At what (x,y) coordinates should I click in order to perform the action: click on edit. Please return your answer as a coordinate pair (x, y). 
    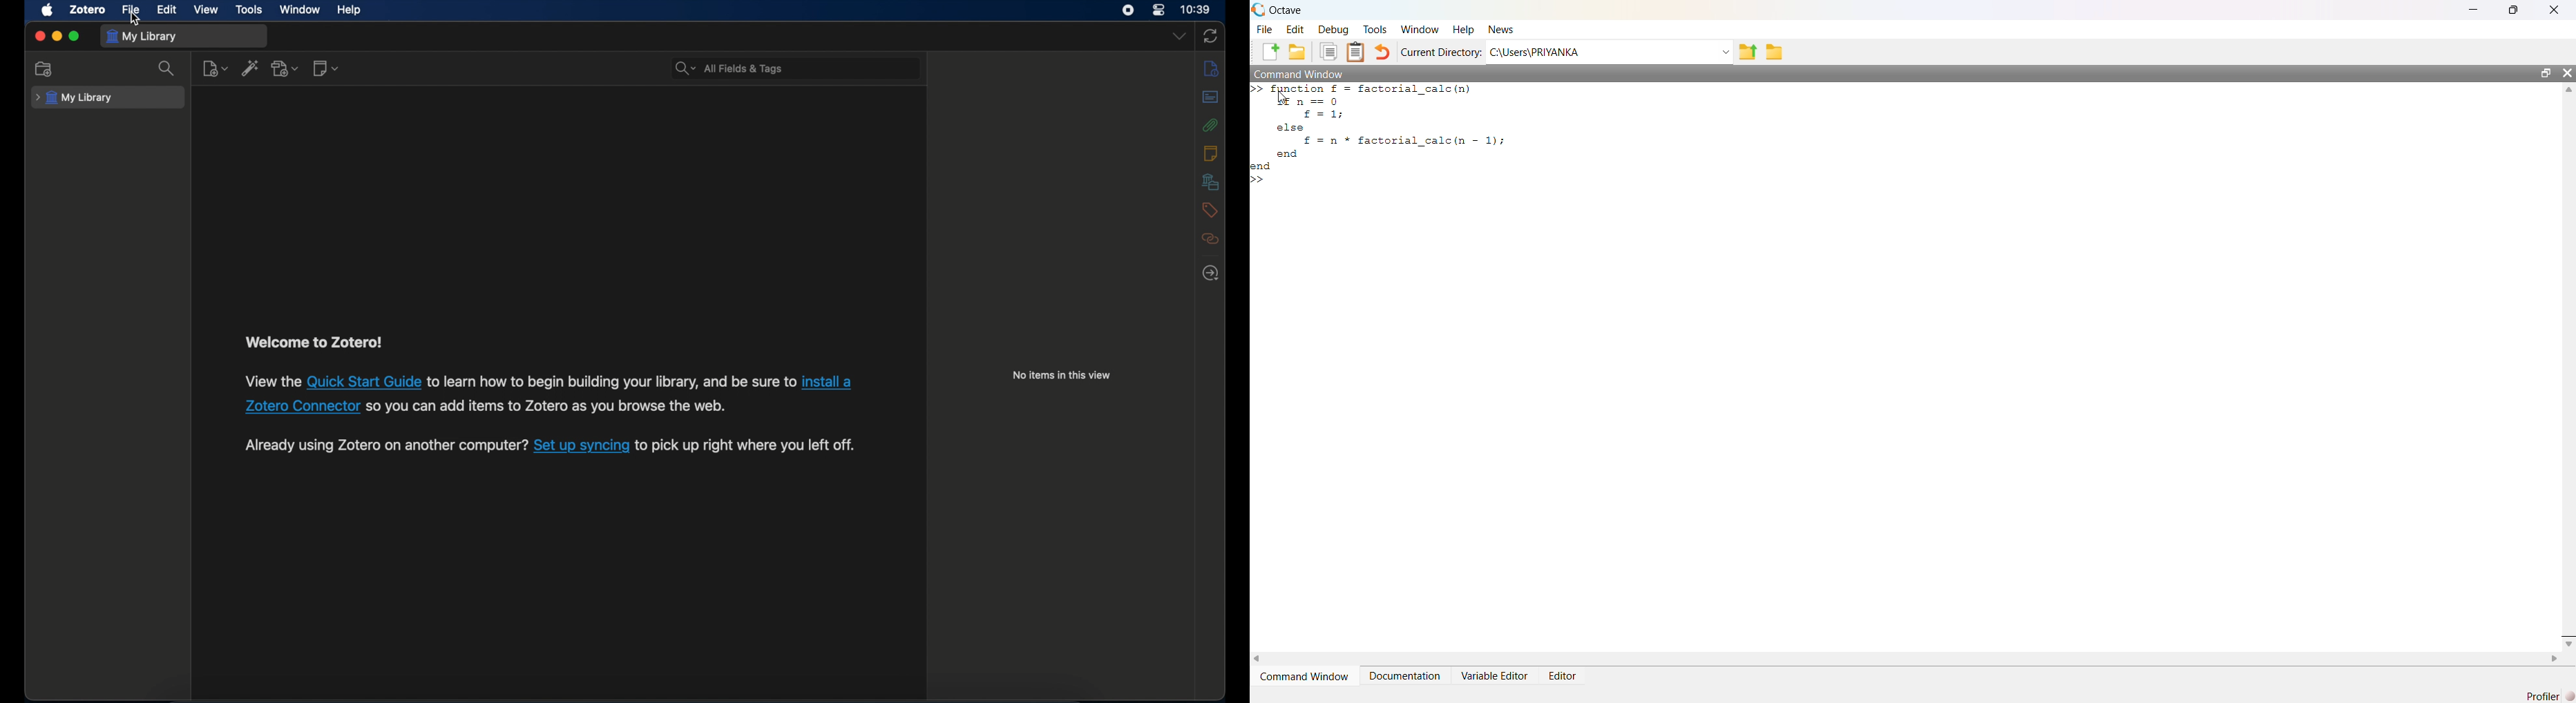
    Looking at the image, I should click on (1297, 29).